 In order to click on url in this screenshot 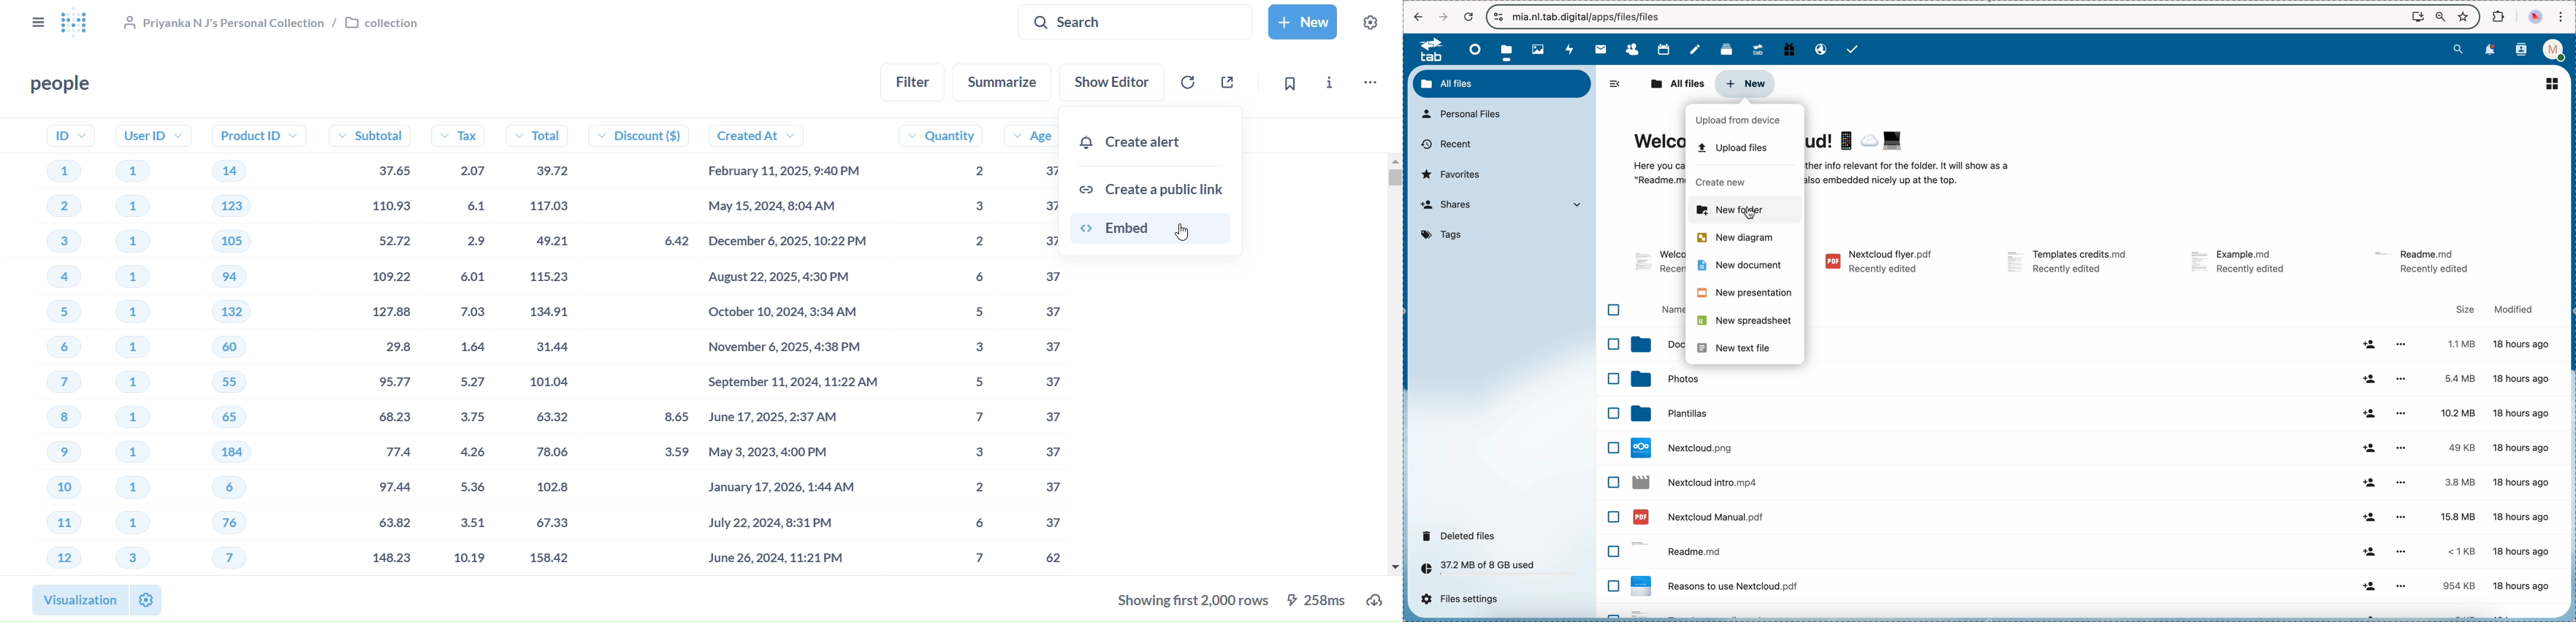, I will do `click(1594, 16)`.